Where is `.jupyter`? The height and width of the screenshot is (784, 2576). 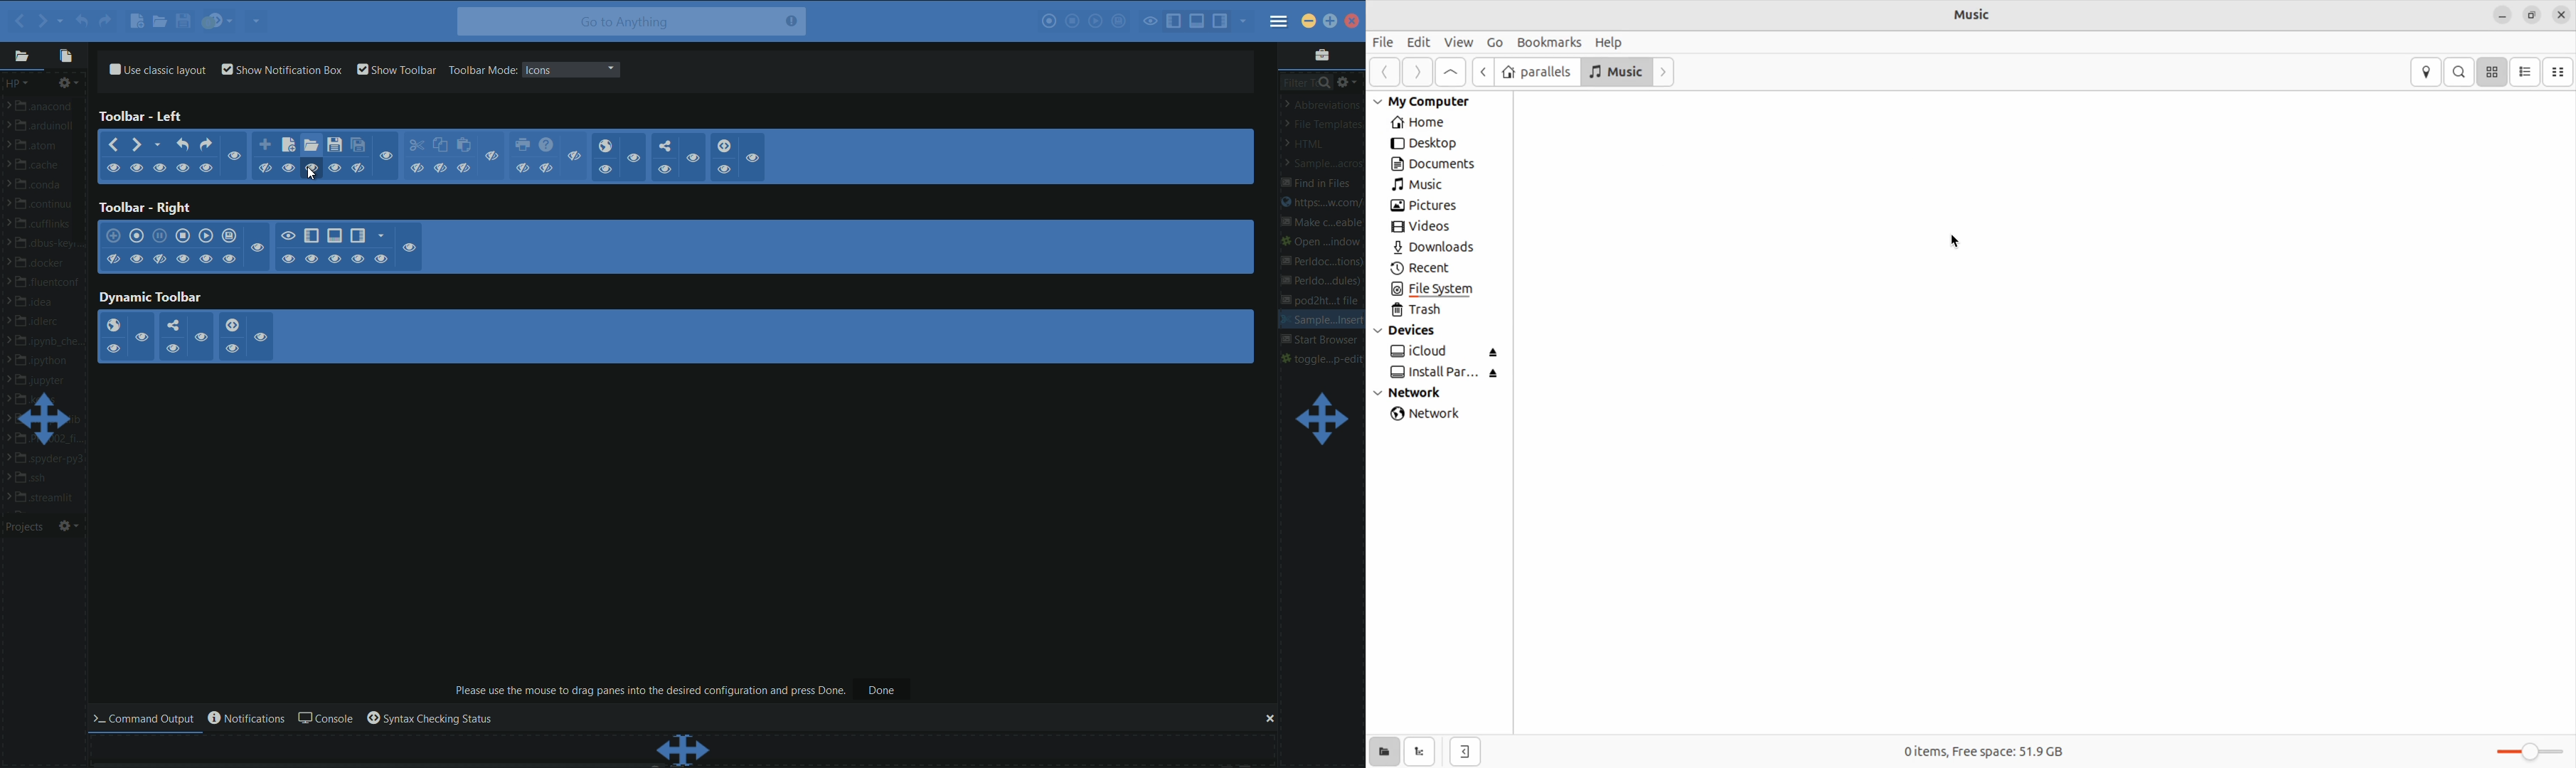 .jupyter is located at coordinates (44, 381).